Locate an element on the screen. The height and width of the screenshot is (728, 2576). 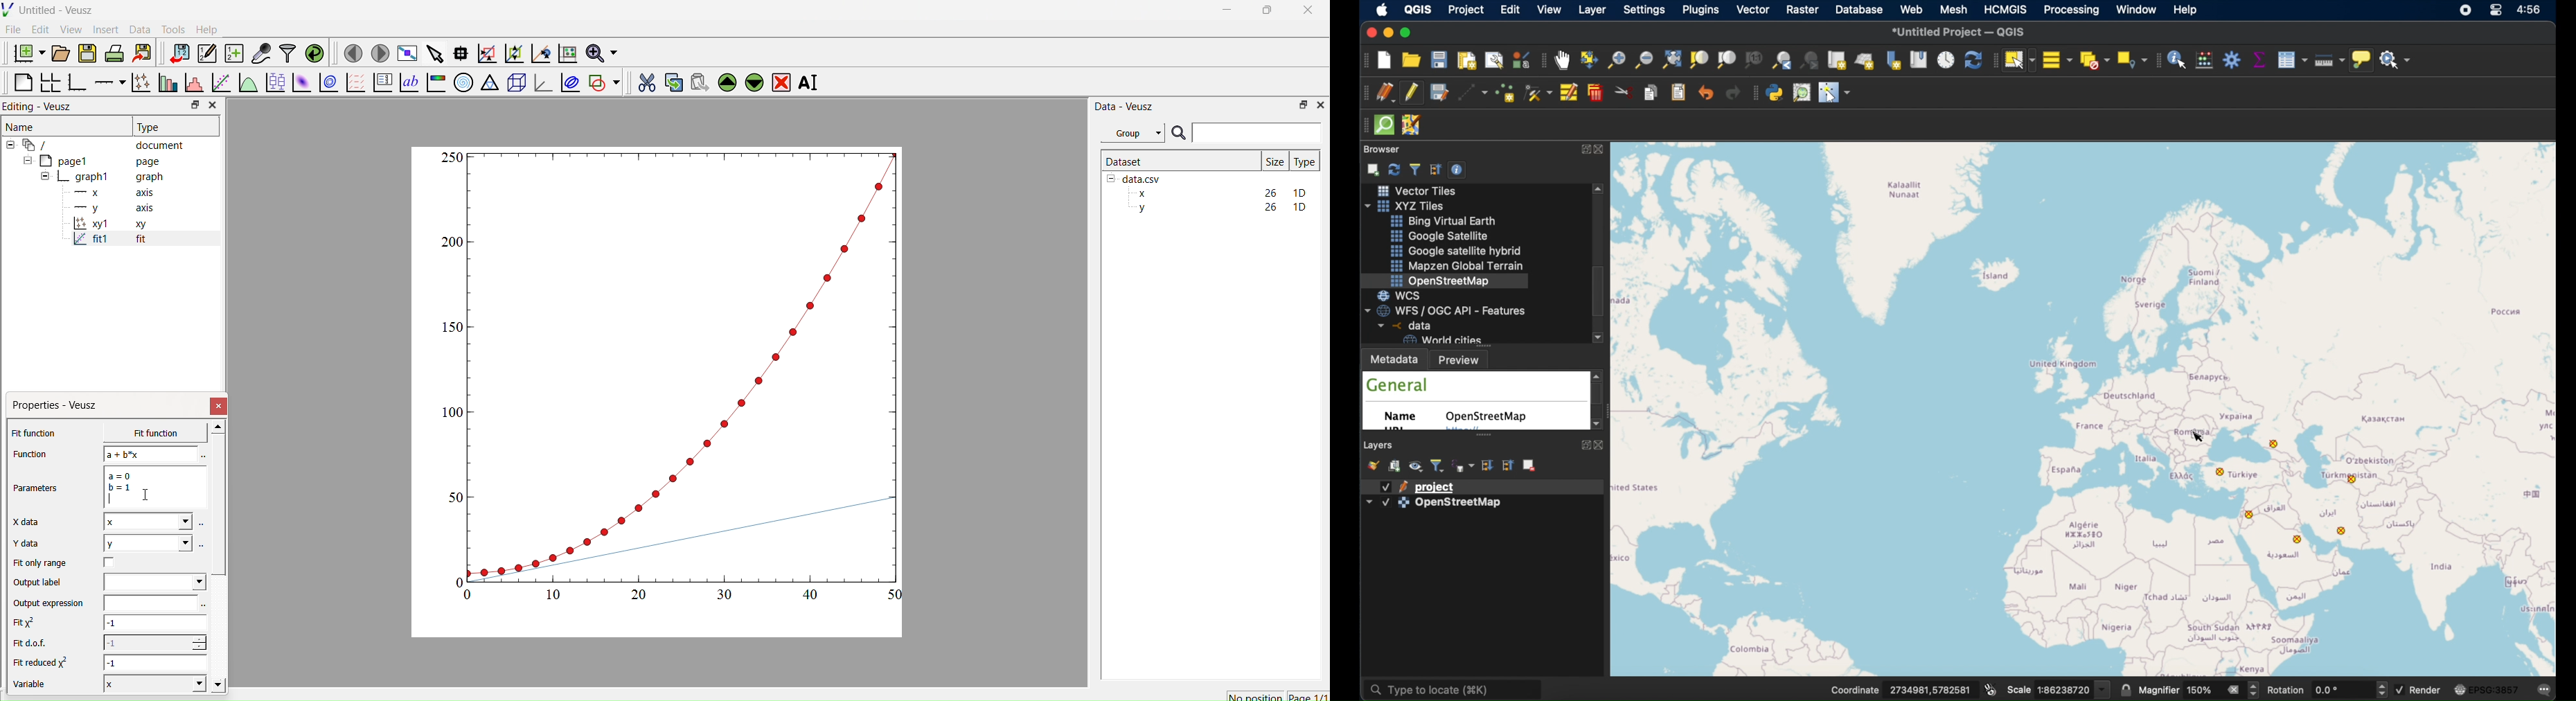
x 26 1D is located at coordinates (1218, 193).